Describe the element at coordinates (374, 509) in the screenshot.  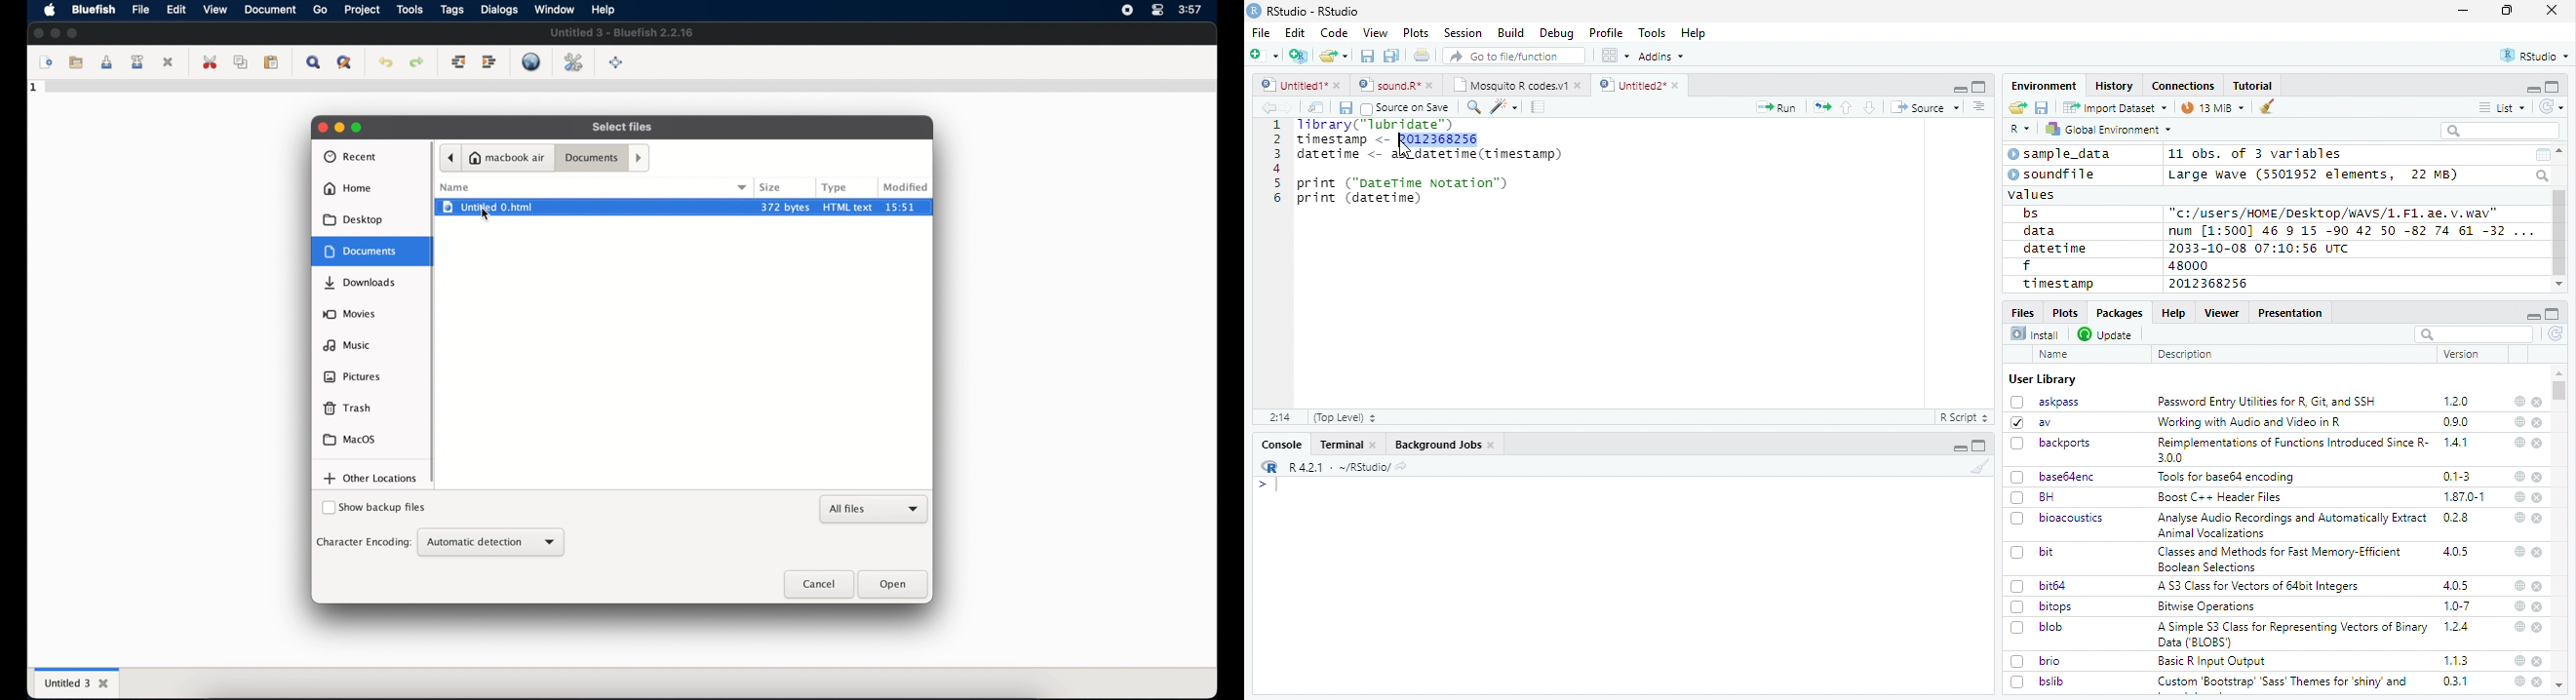
I see `show backup  files` at that location.